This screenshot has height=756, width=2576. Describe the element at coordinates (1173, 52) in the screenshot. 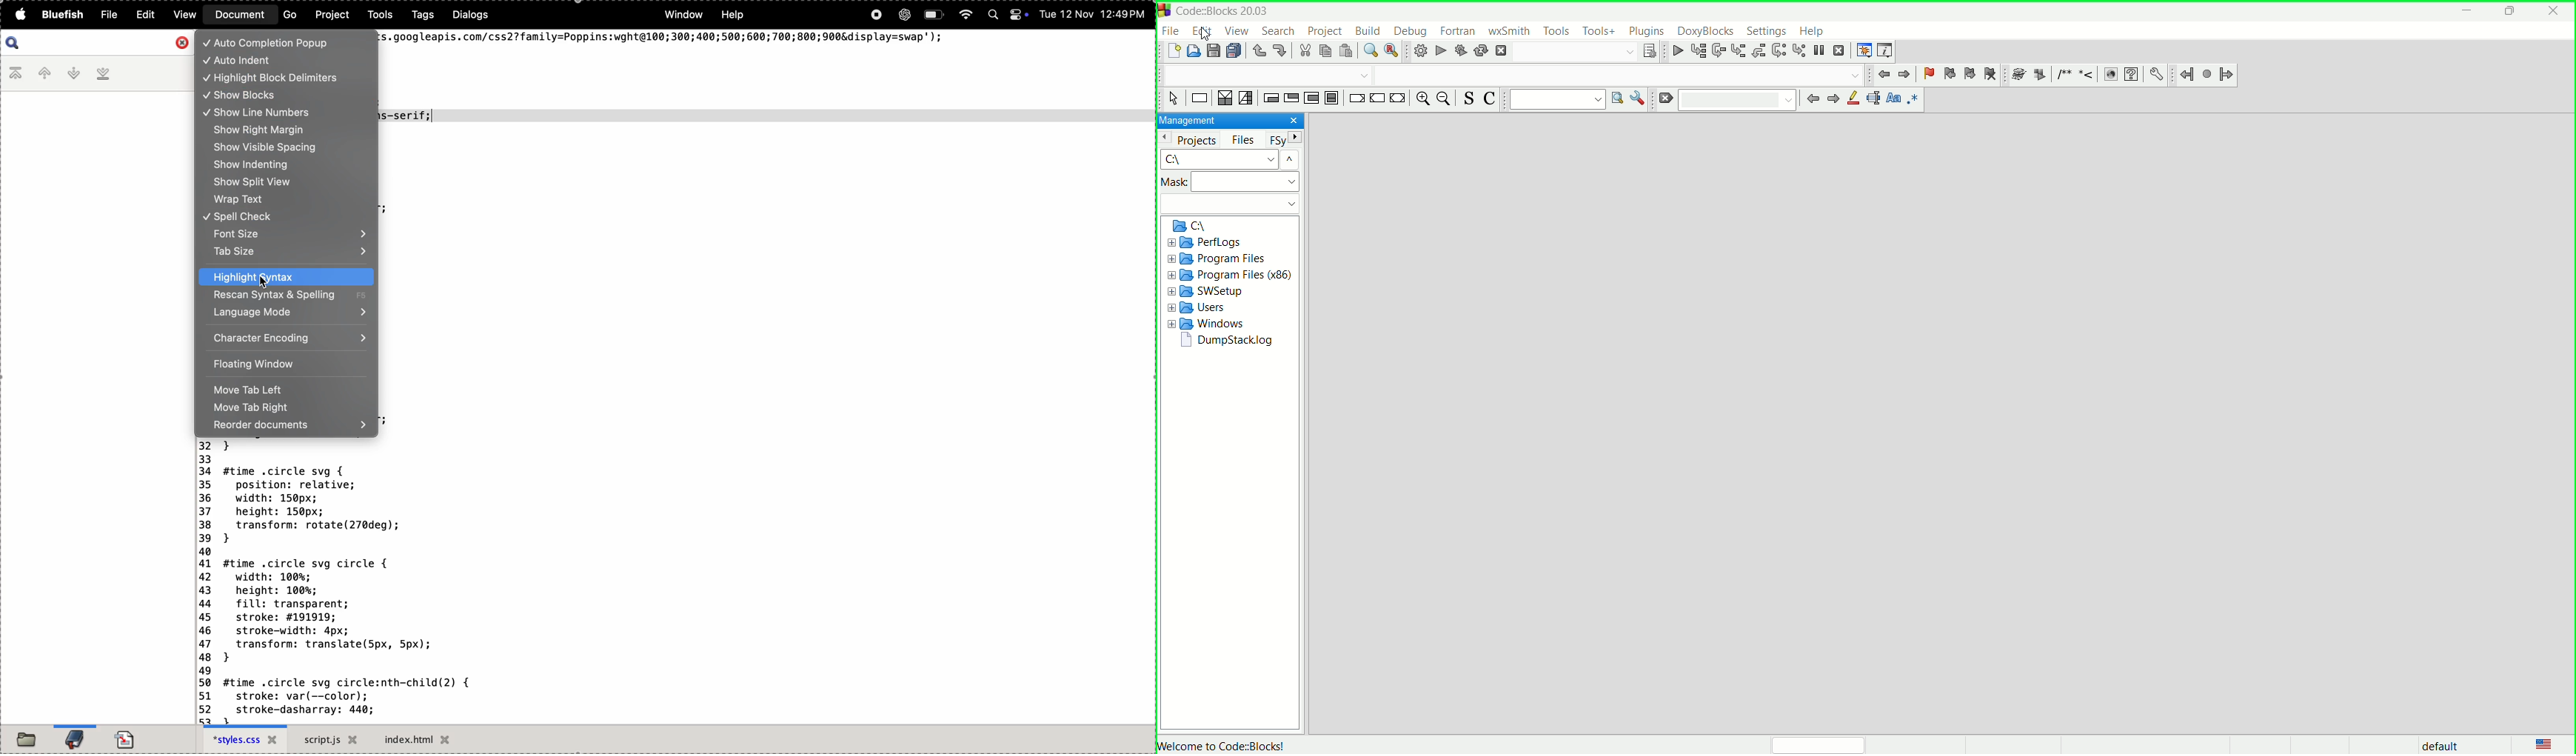

I see `new file` at that location.